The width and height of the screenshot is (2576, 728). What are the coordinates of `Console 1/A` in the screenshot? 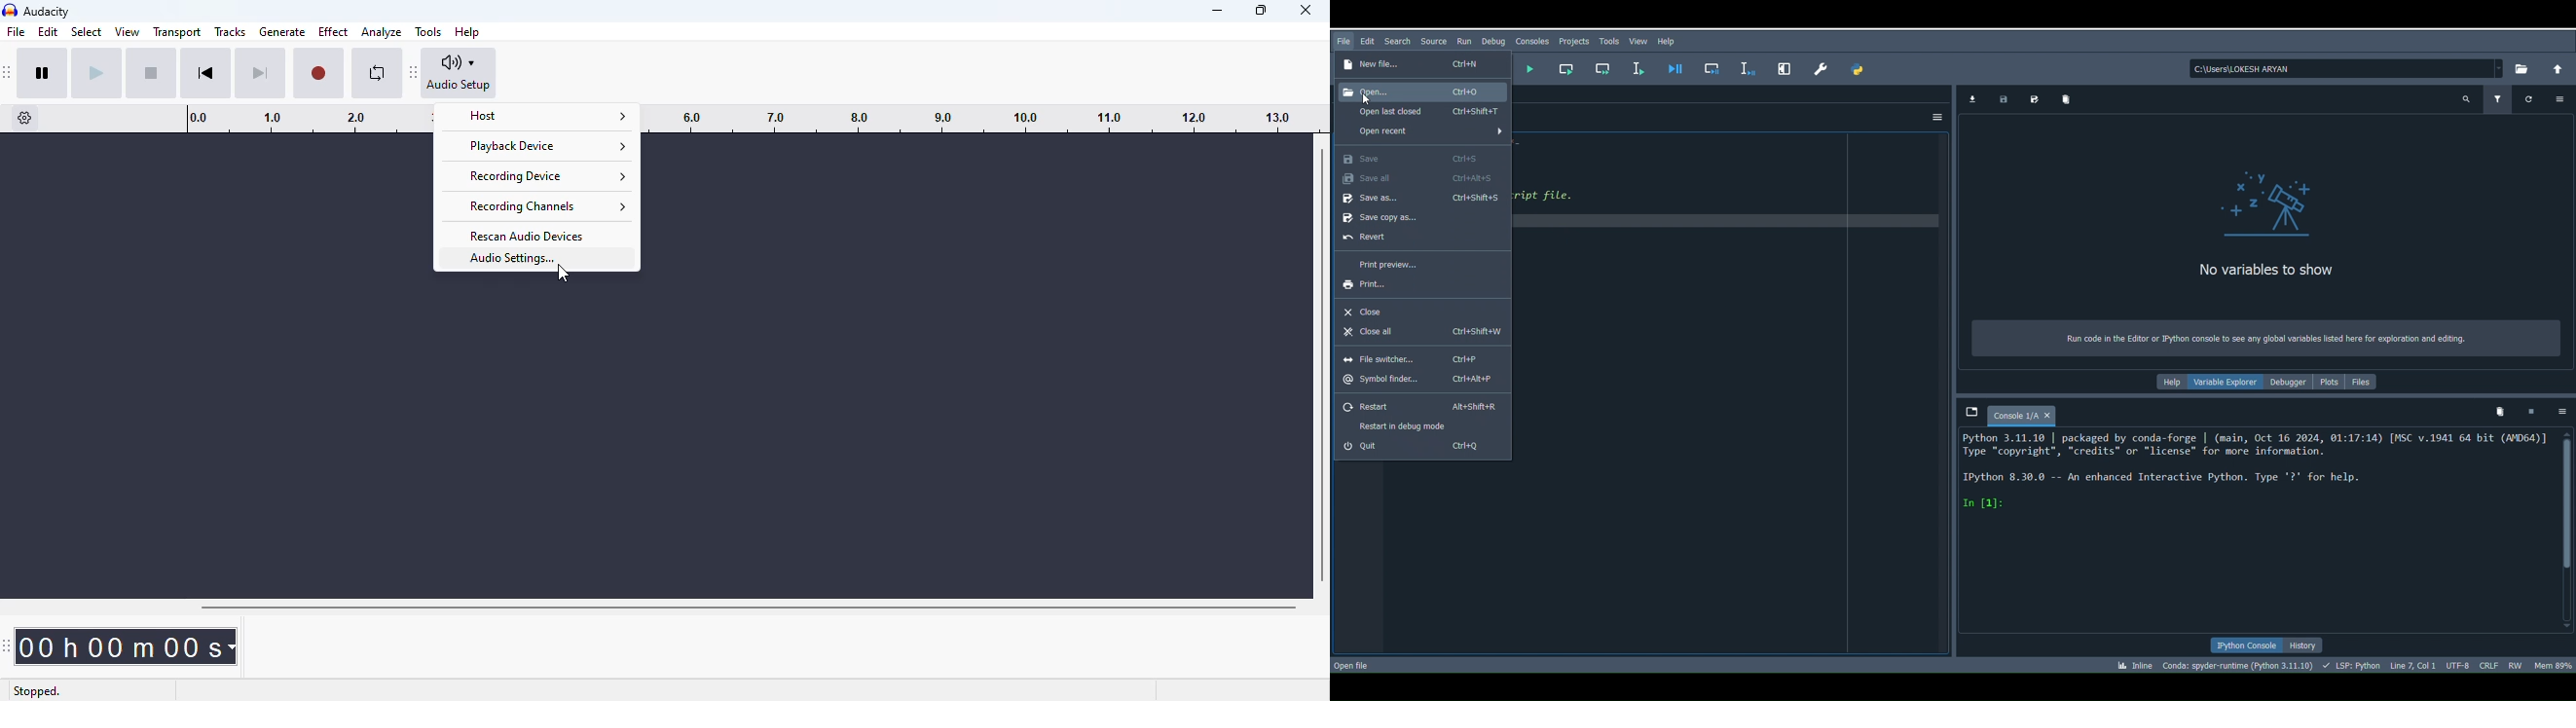 It's located at (2013, 416).